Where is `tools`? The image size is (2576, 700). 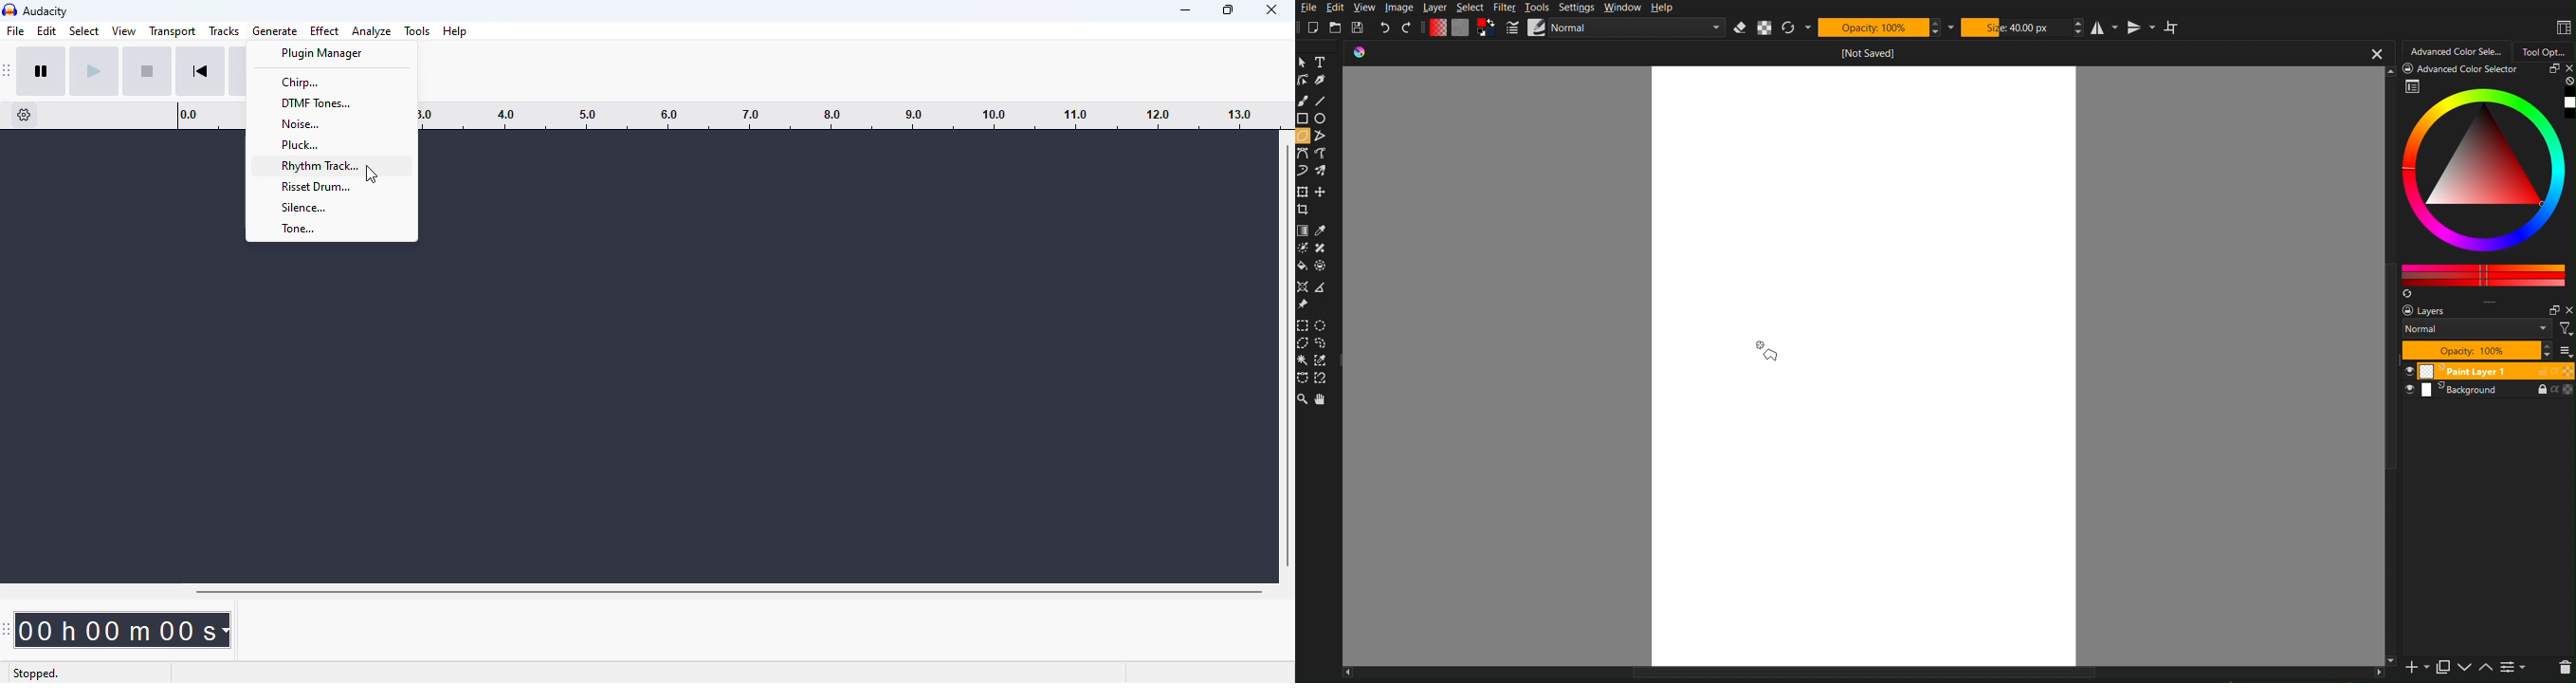
tools is located at coordinates (416, 31).